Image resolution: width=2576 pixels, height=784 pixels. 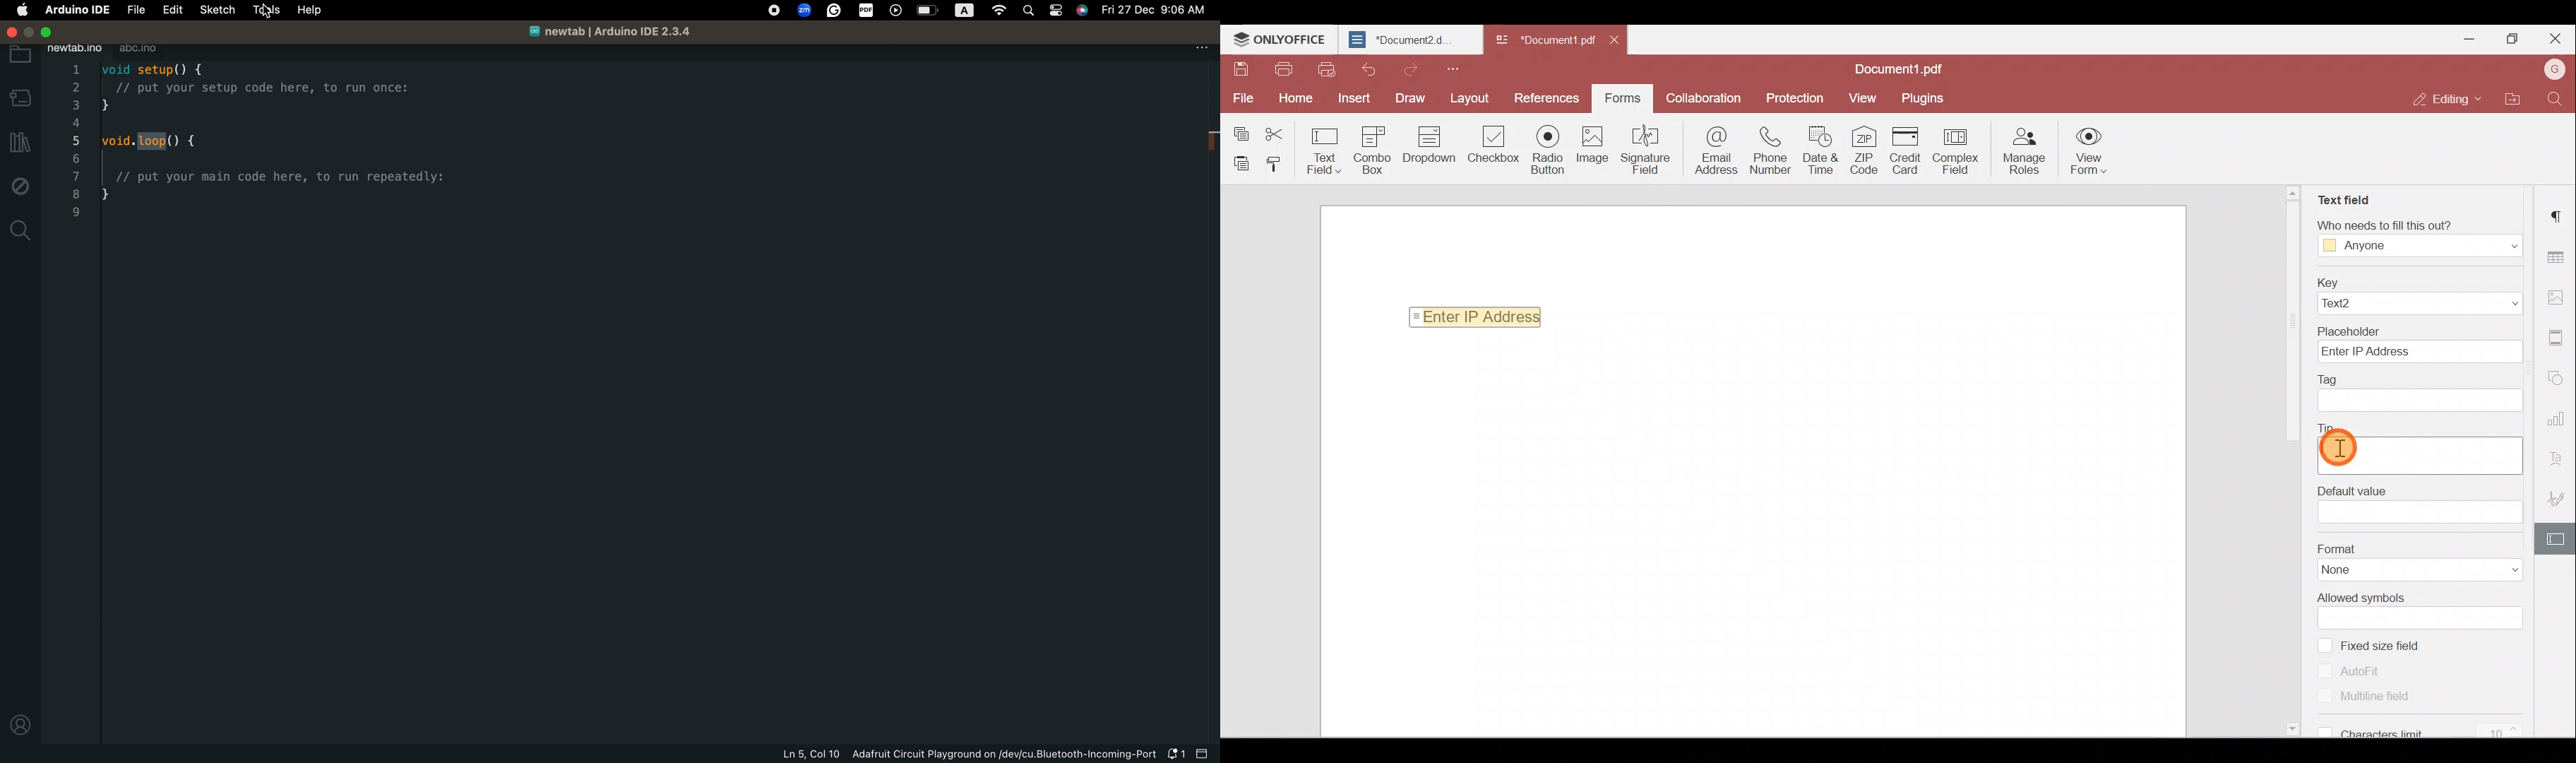 I want to click on Enter IP Address, so click(x=2419, y=353).